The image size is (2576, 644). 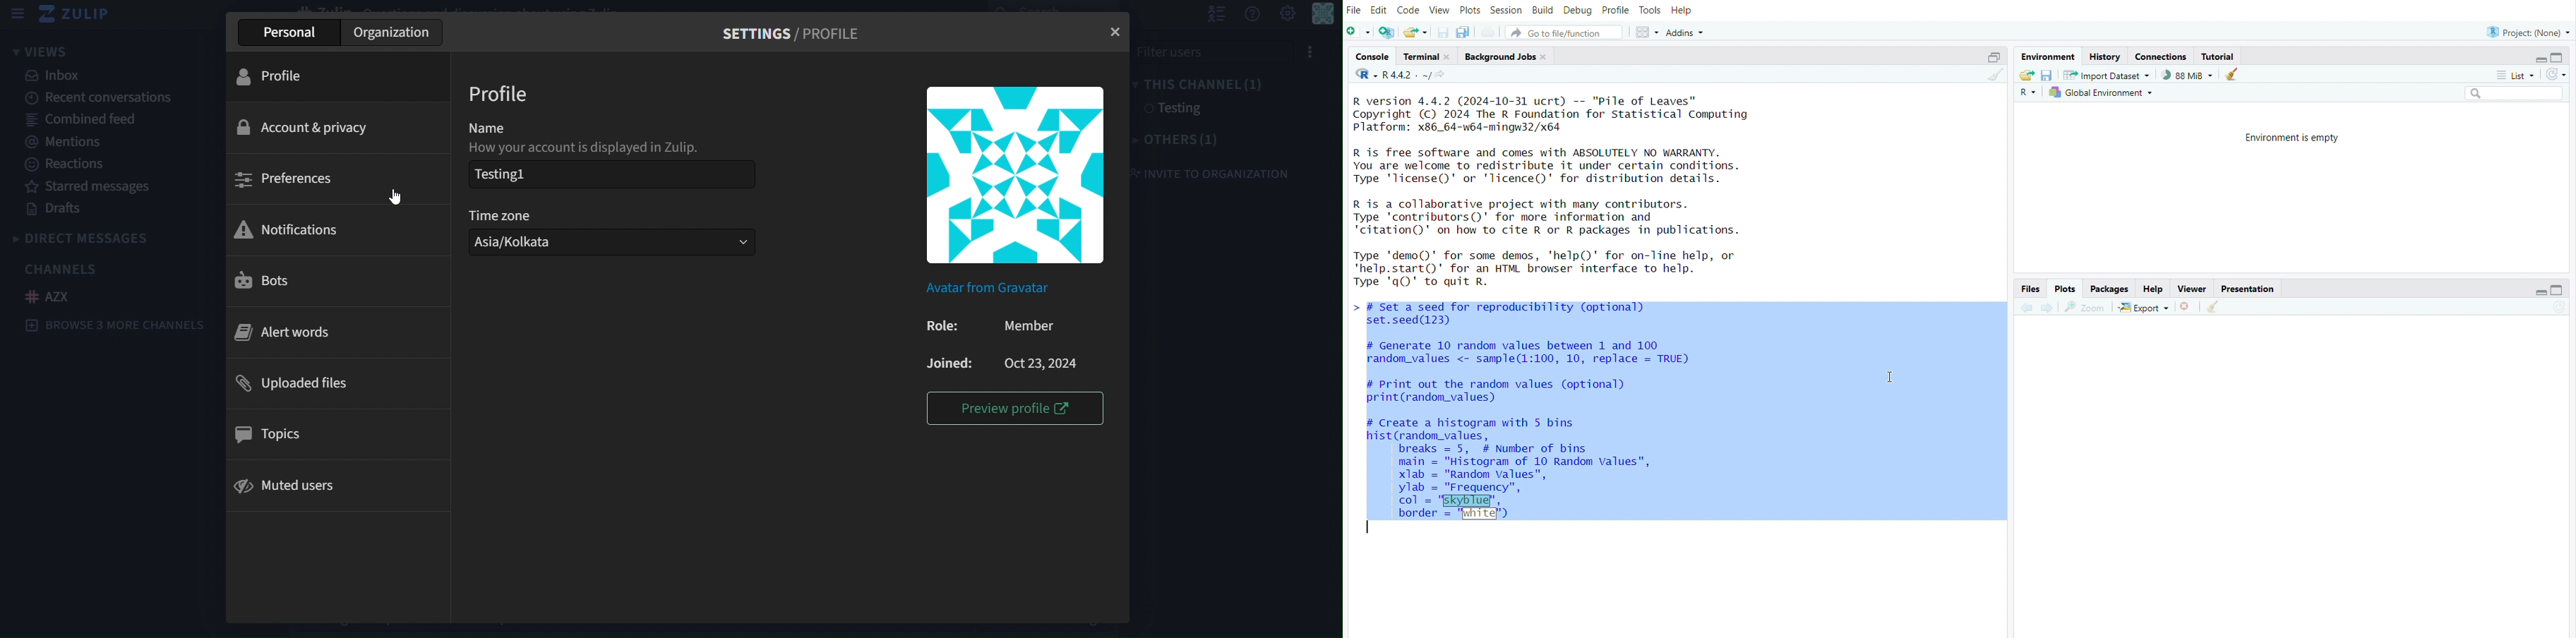 What do you see at coordinates (613, 243) in the screenshot?
I see `Asia/Kolkata` at bounding box center [613, 243].